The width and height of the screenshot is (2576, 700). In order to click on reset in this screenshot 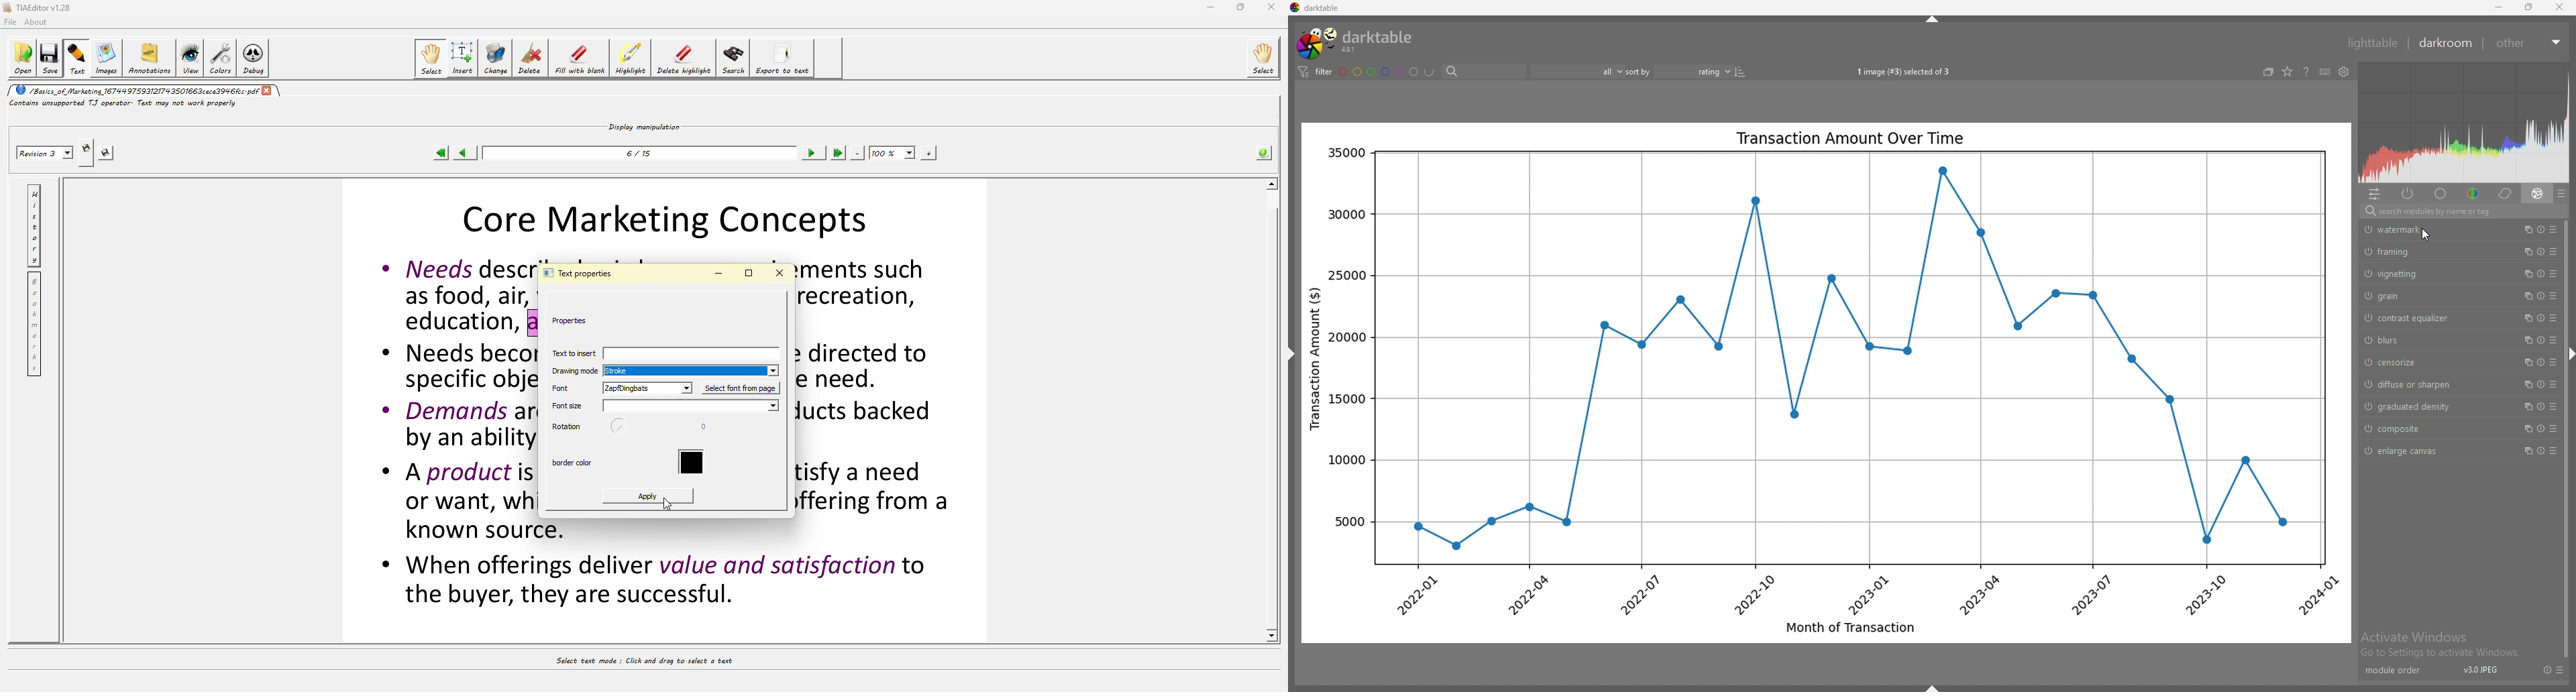, I will do `click(2540, 296)`.